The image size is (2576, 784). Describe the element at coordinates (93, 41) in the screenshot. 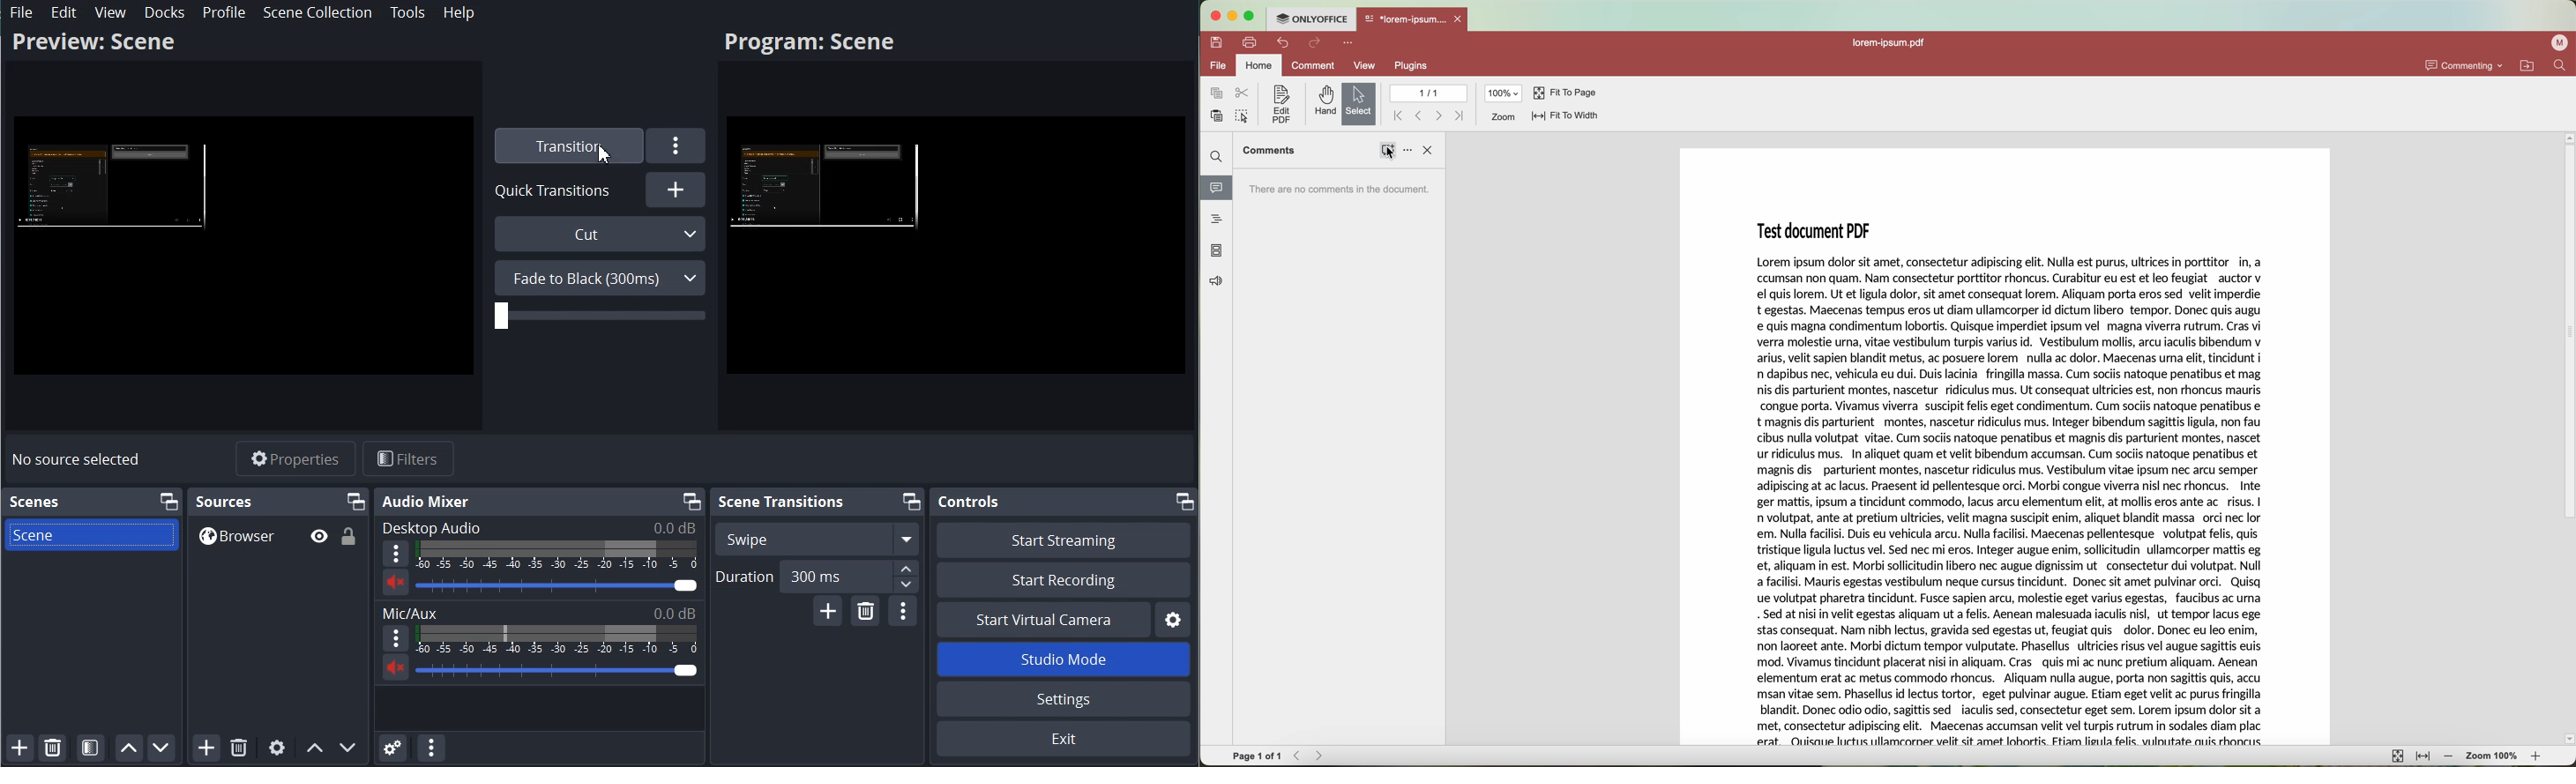

I see `Program: Scene` at that location.